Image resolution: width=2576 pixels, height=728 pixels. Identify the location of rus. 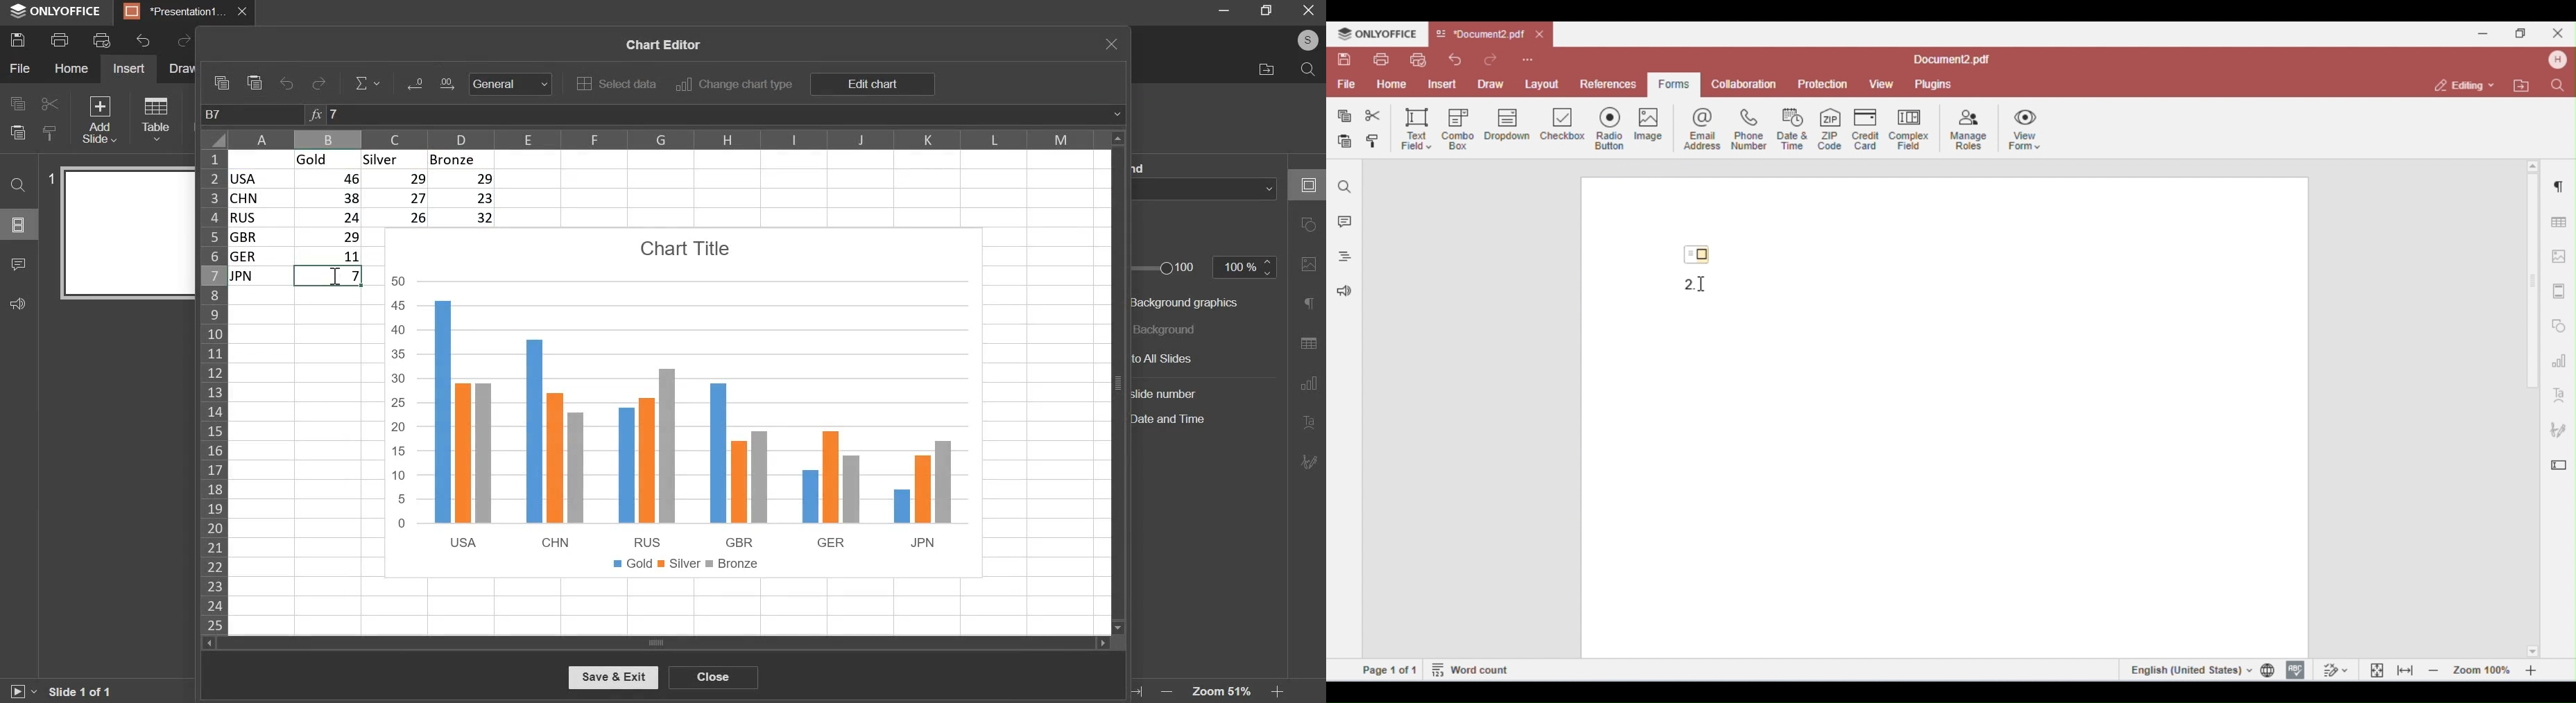
(259, 217).